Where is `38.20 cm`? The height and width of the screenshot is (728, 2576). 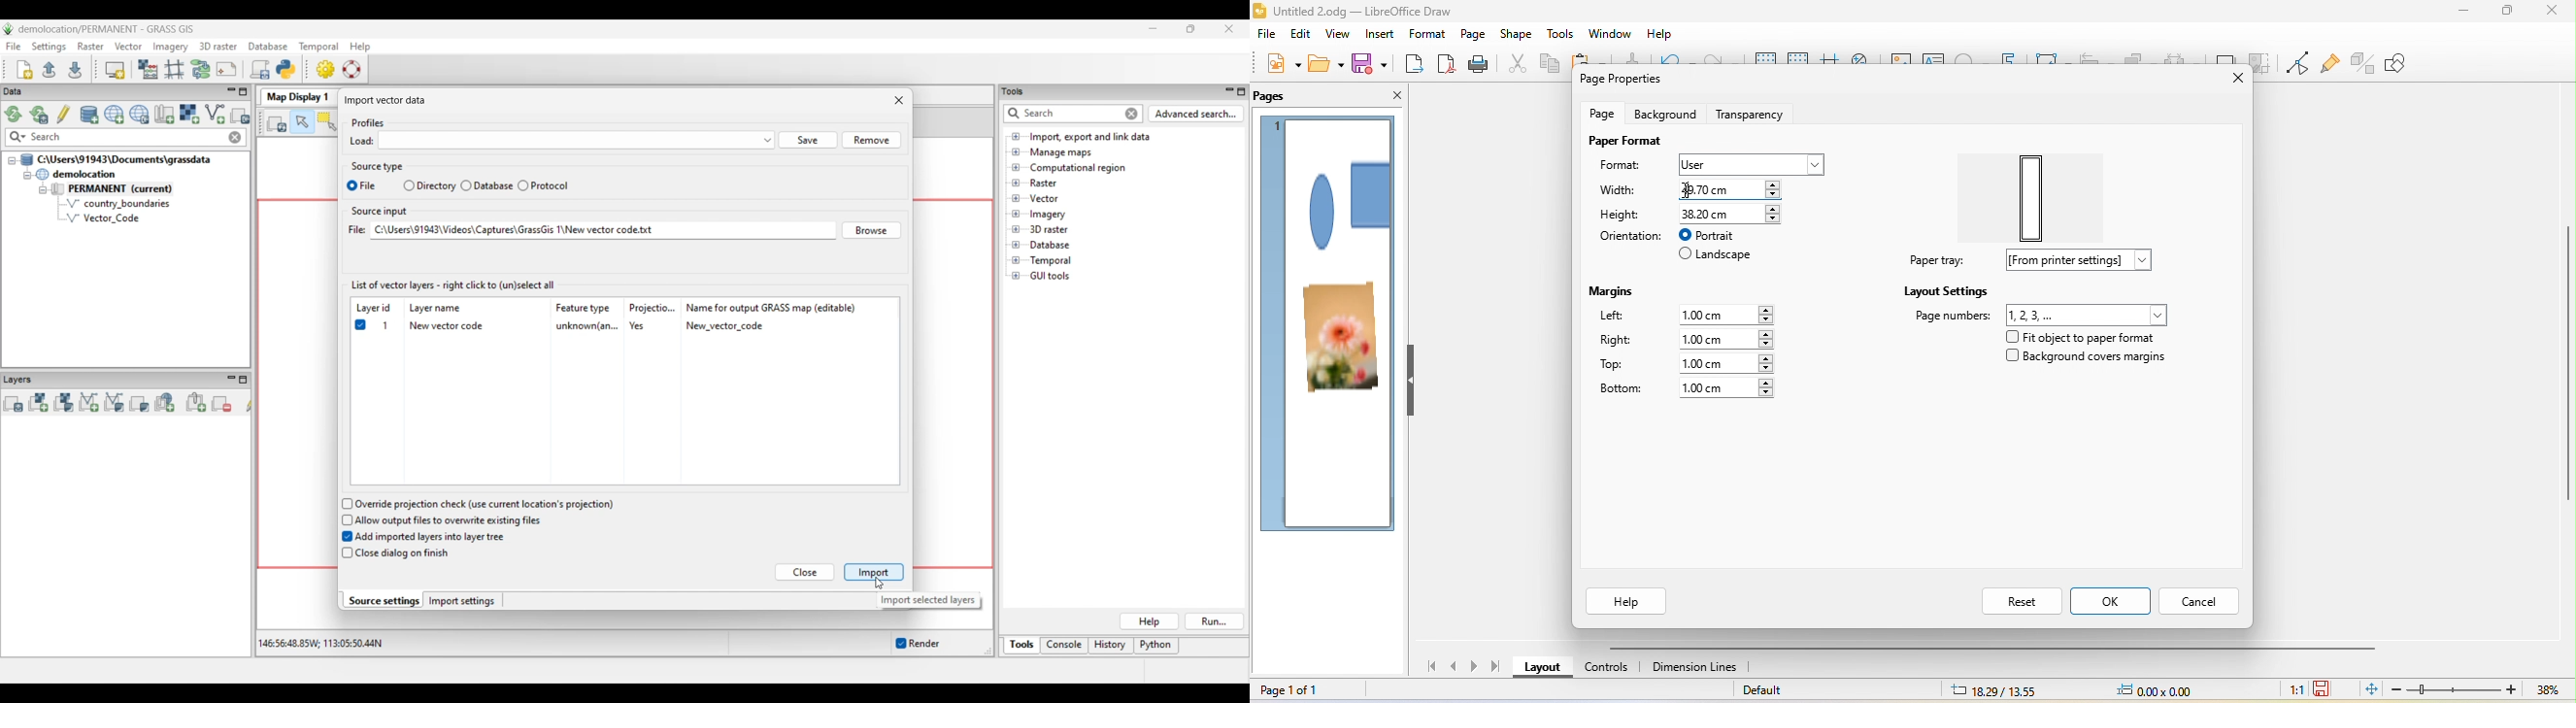 38.20 cm is located at coordinates (1734, 213).